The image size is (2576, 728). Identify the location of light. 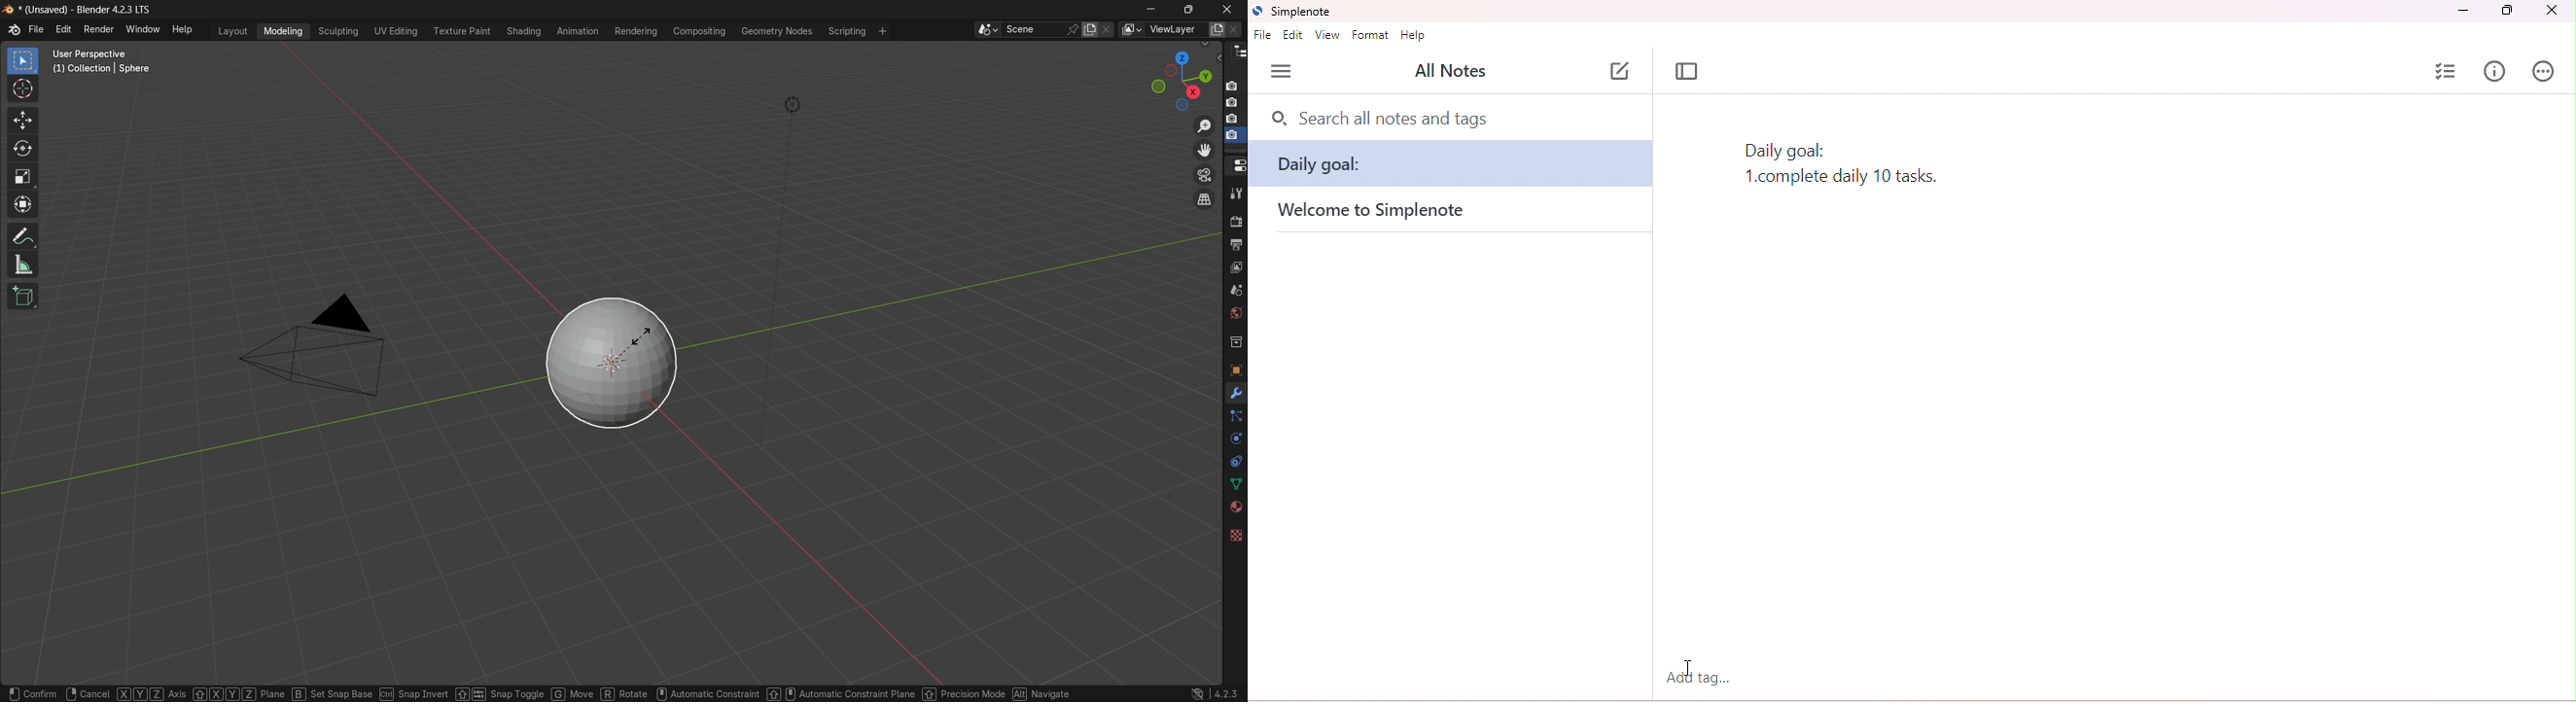
(802, 103).